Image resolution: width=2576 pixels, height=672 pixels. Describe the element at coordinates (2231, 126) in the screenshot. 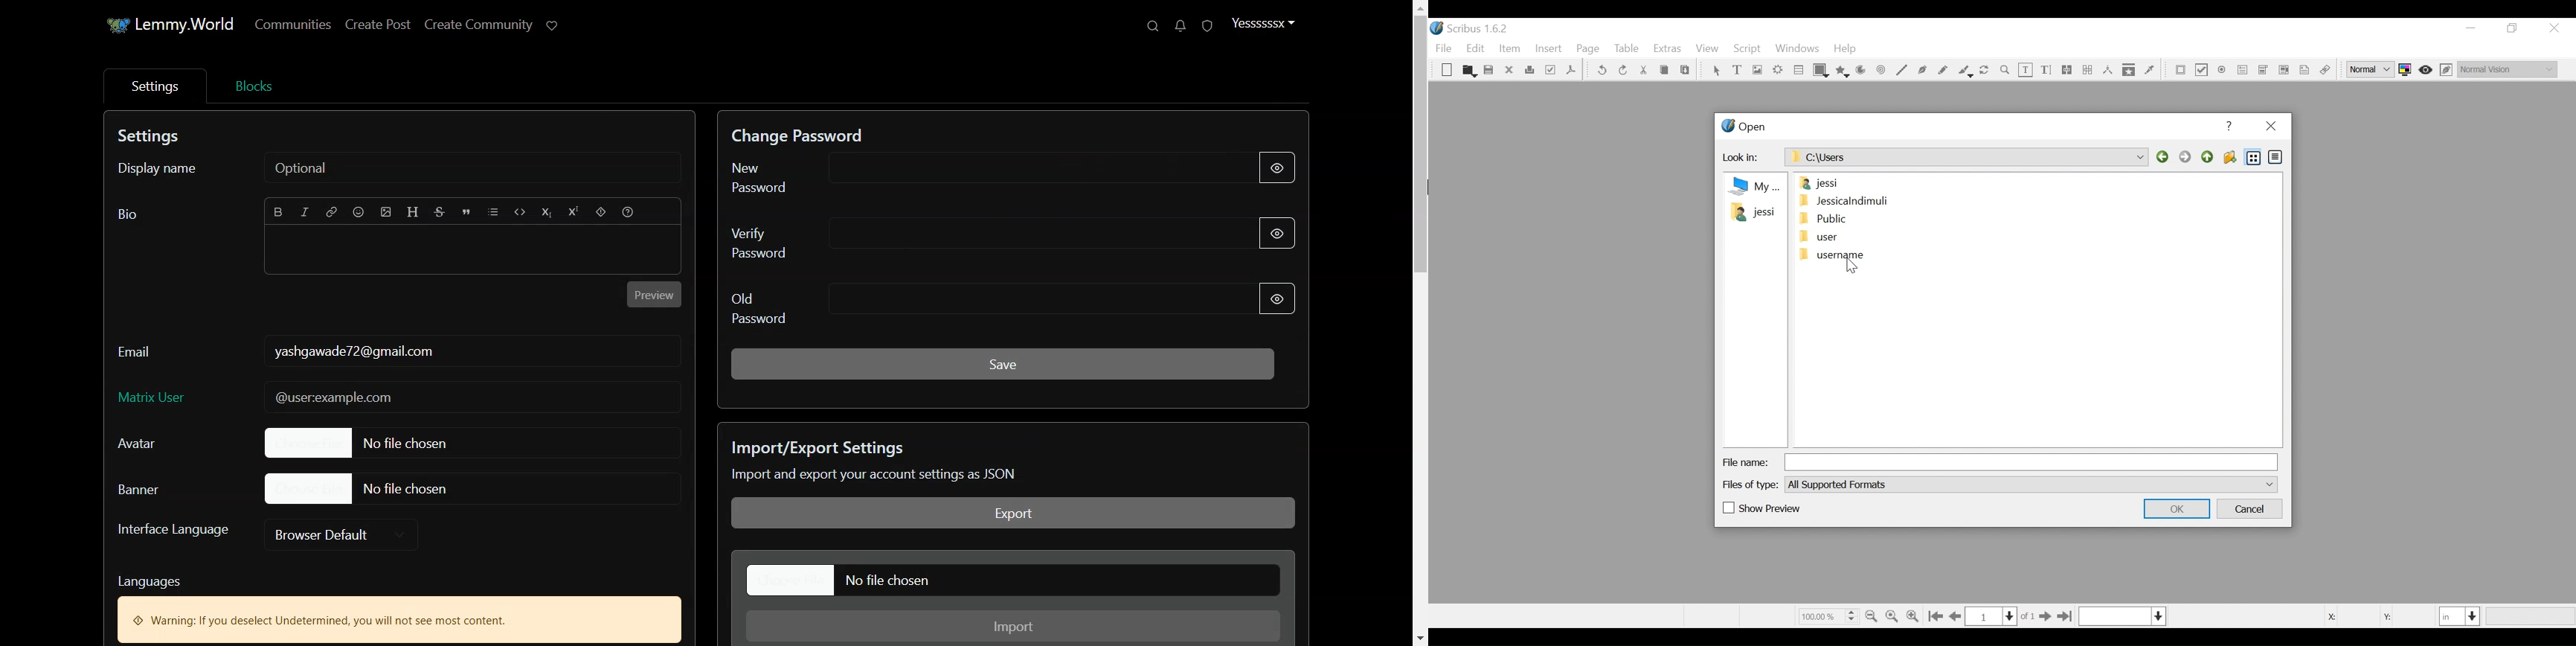

I see `Help` at that location.